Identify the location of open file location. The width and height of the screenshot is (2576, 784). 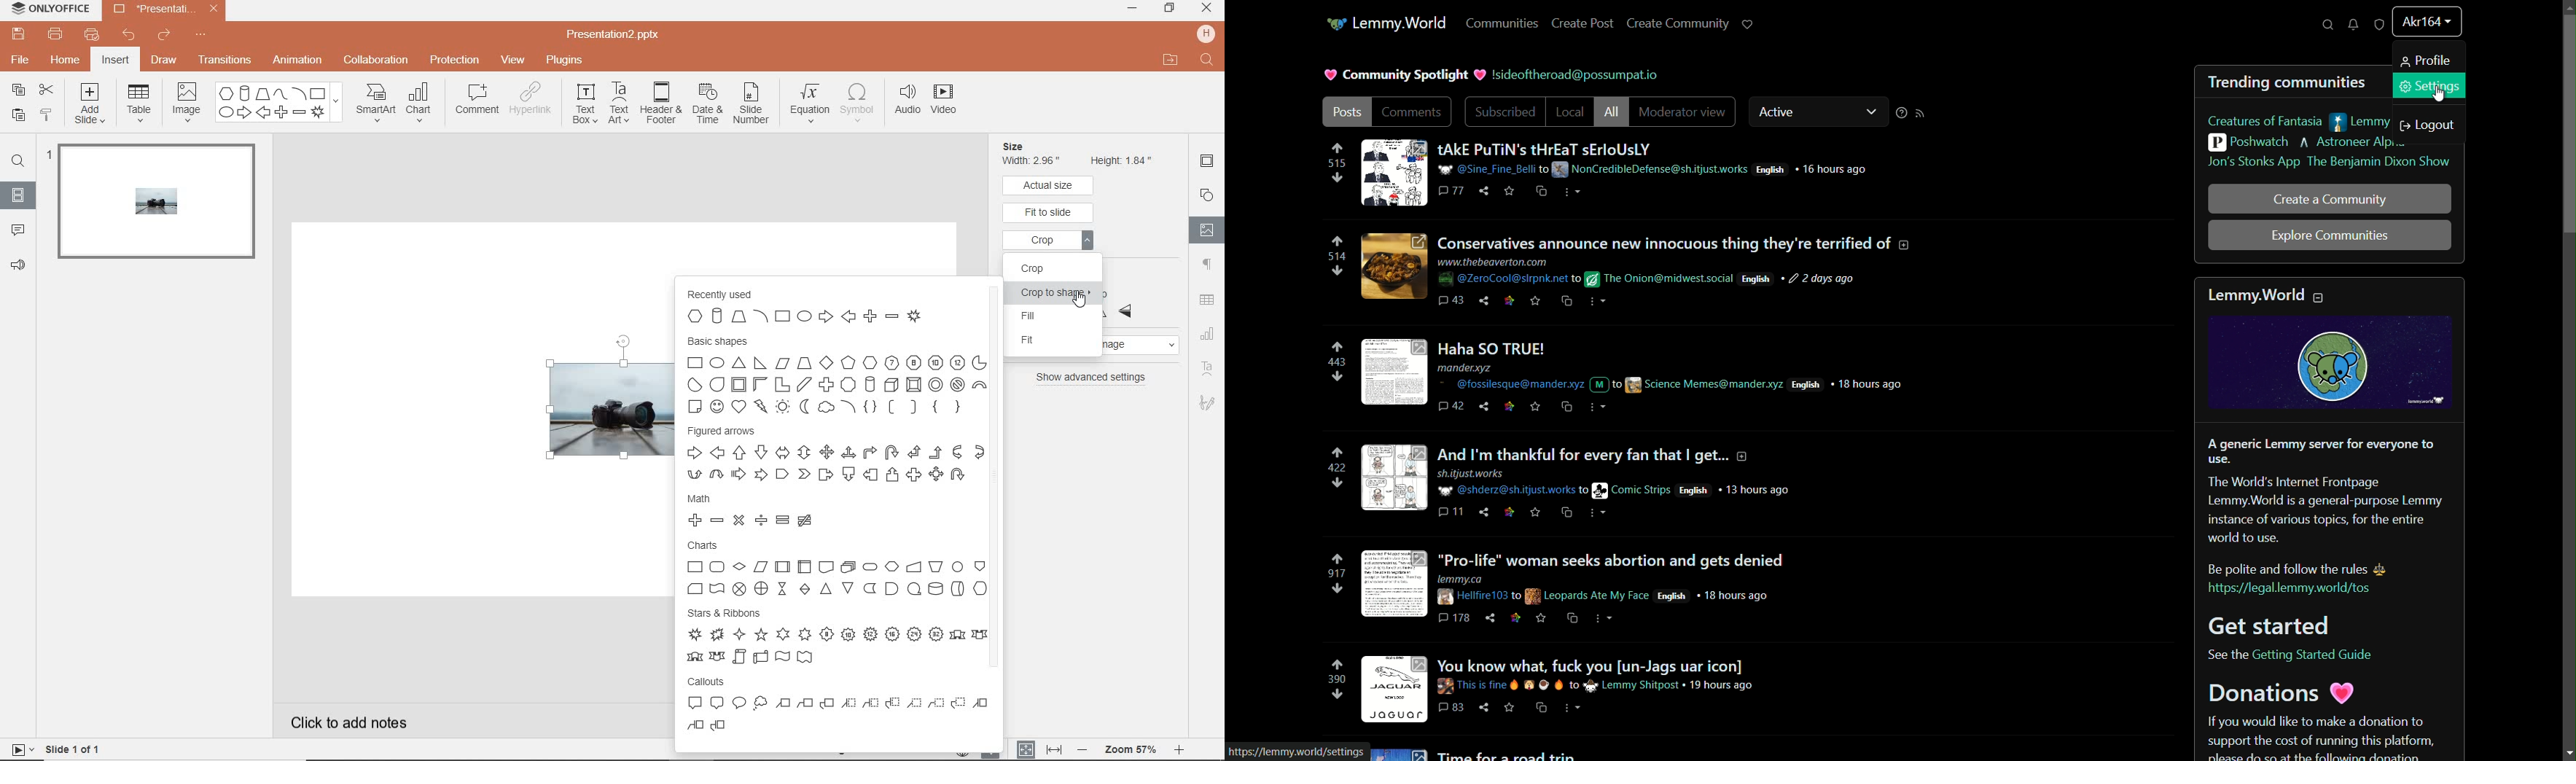
(1170, 61).